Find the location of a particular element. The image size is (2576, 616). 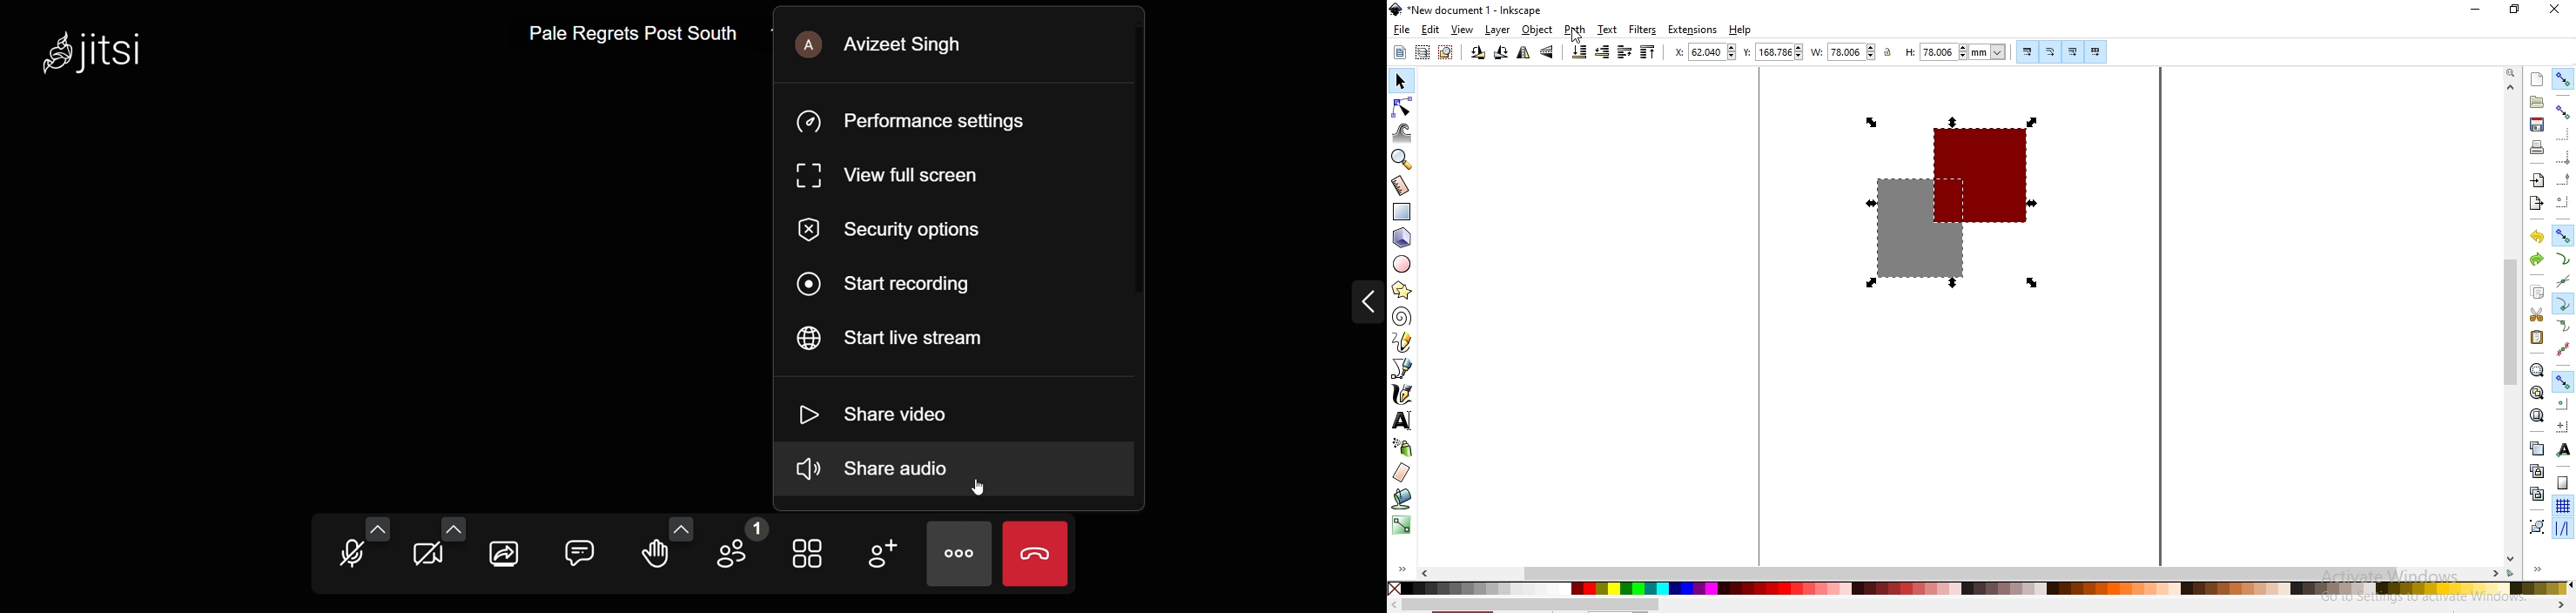

snap to paths is located at coordinates (2563, 259).